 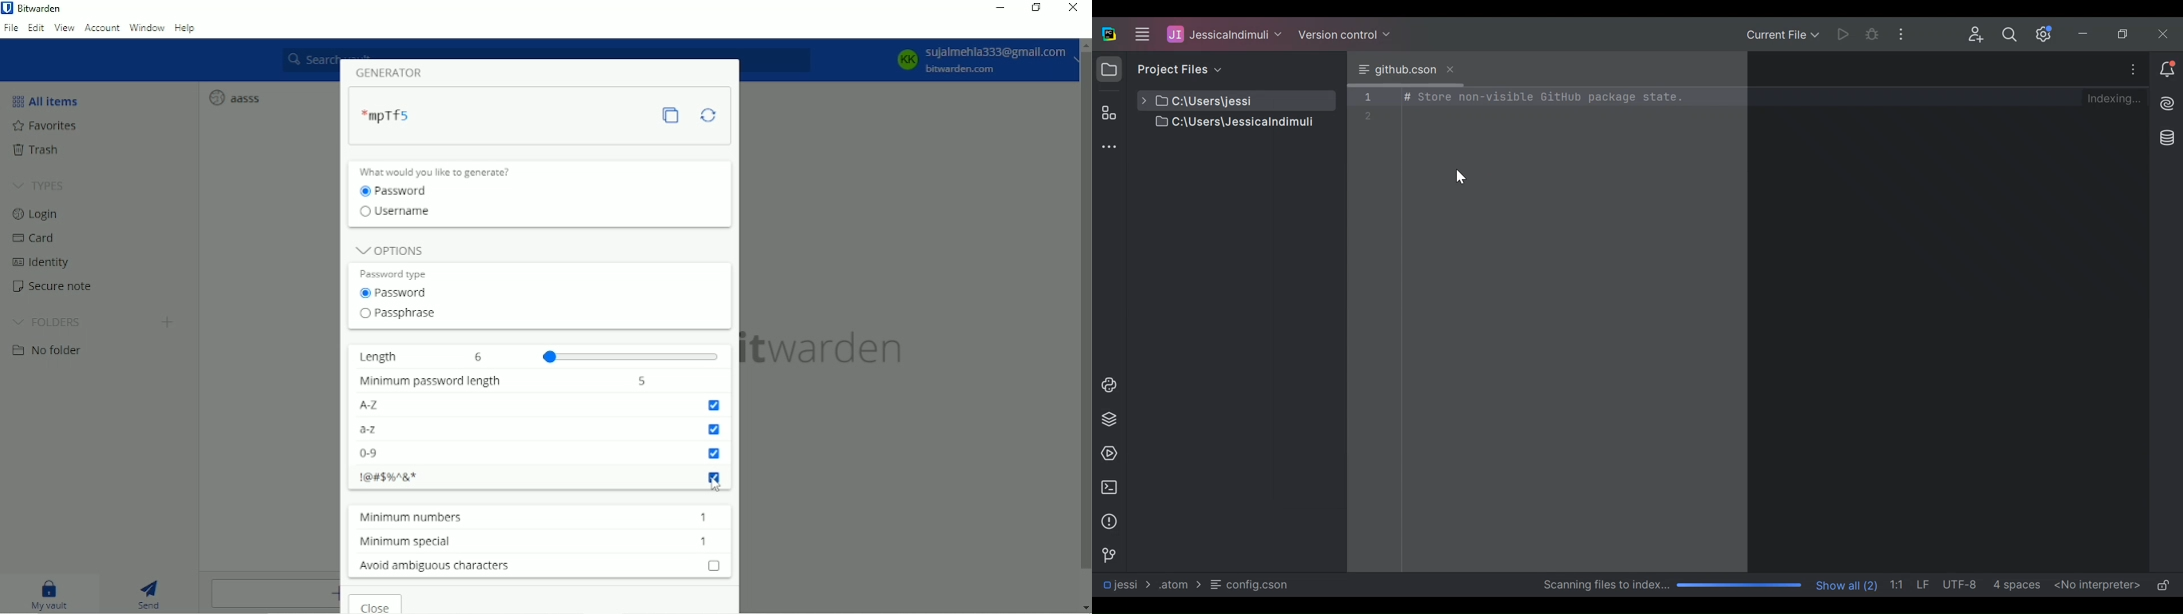 I want to click on Close, so click(x=1075, y=8).